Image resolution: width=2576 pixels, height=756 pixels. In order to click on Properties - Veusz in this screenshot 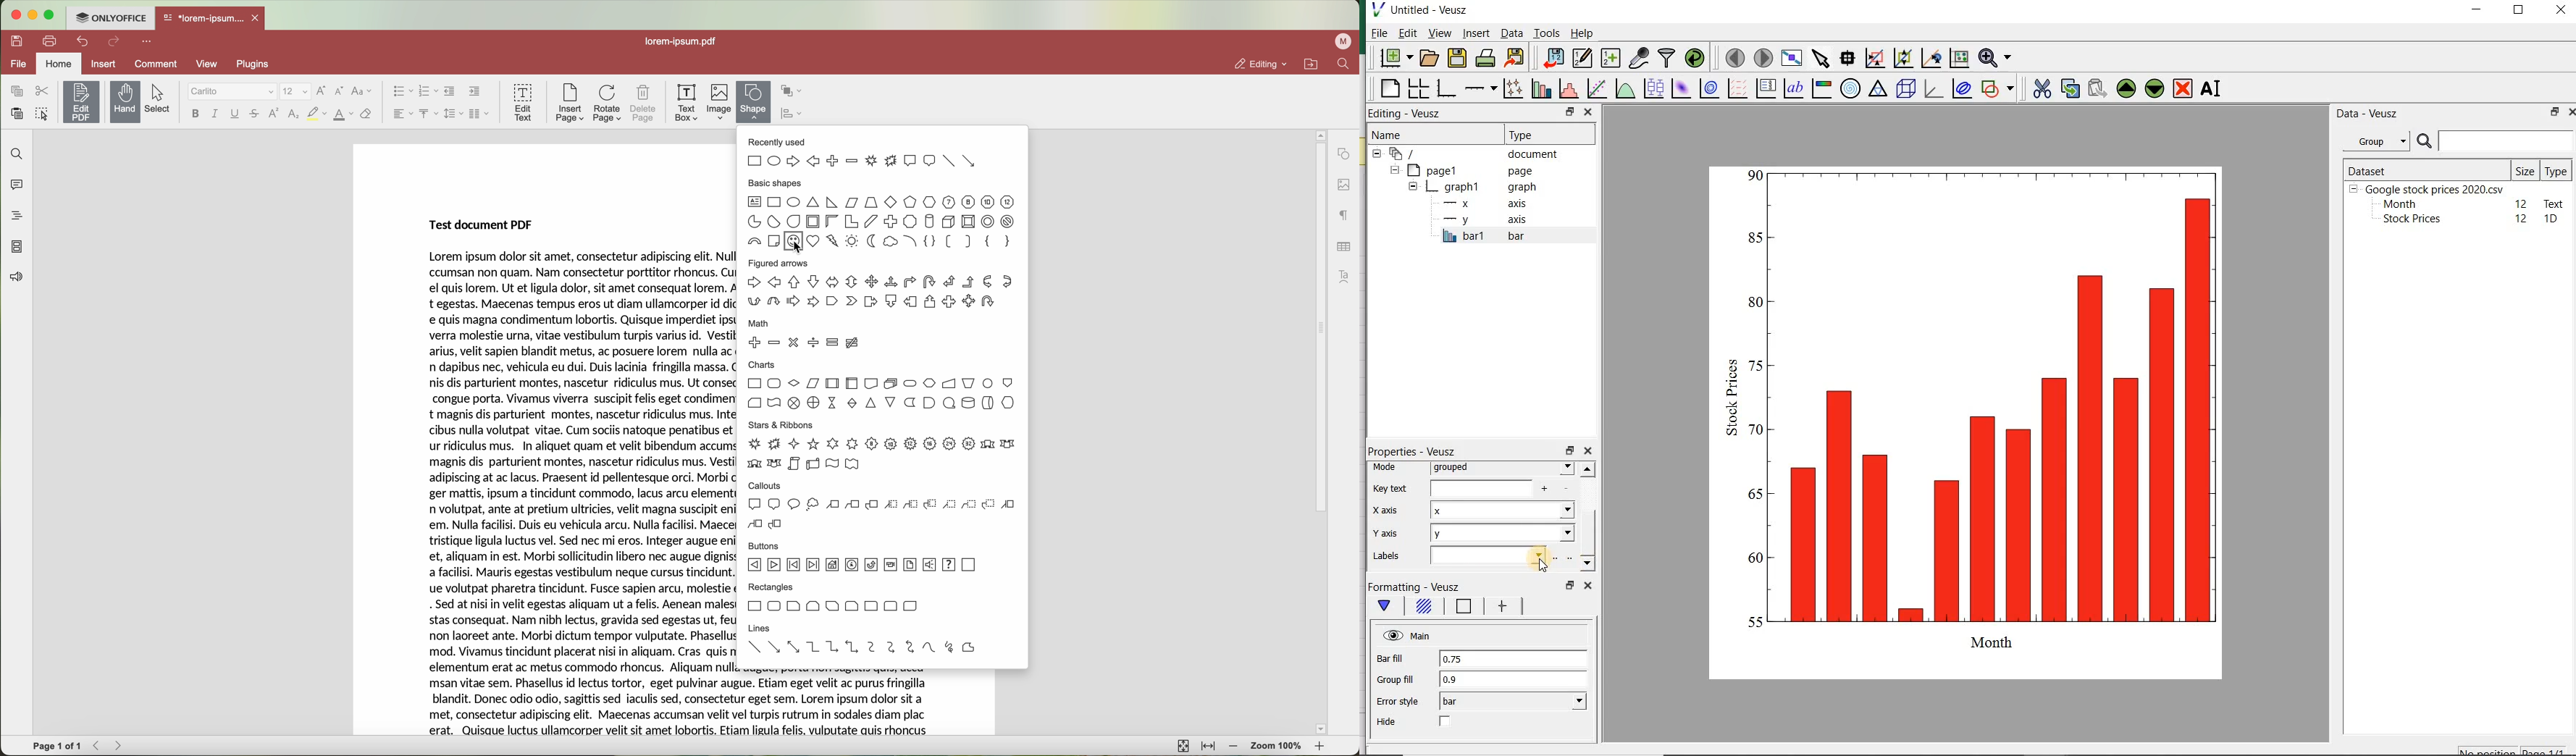, I will do `click(1416, 451)`.